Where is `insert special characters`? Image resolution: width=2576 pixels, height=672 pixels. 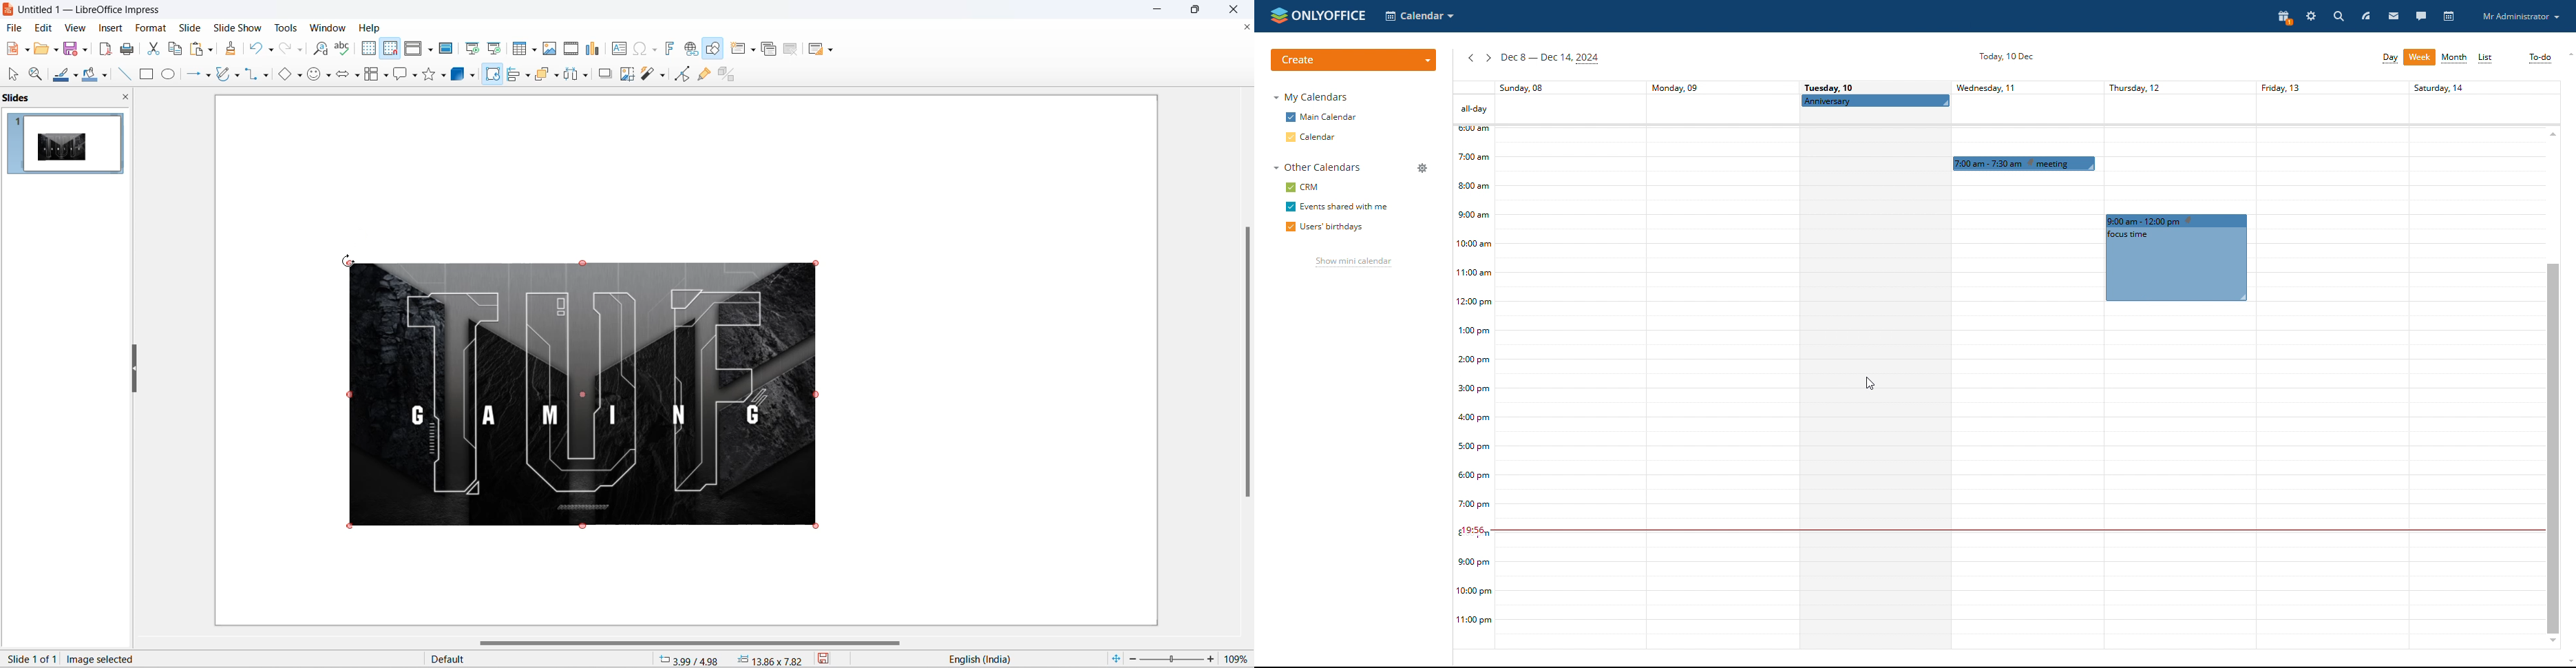
insert special characters is located at coordinates (638, 48).